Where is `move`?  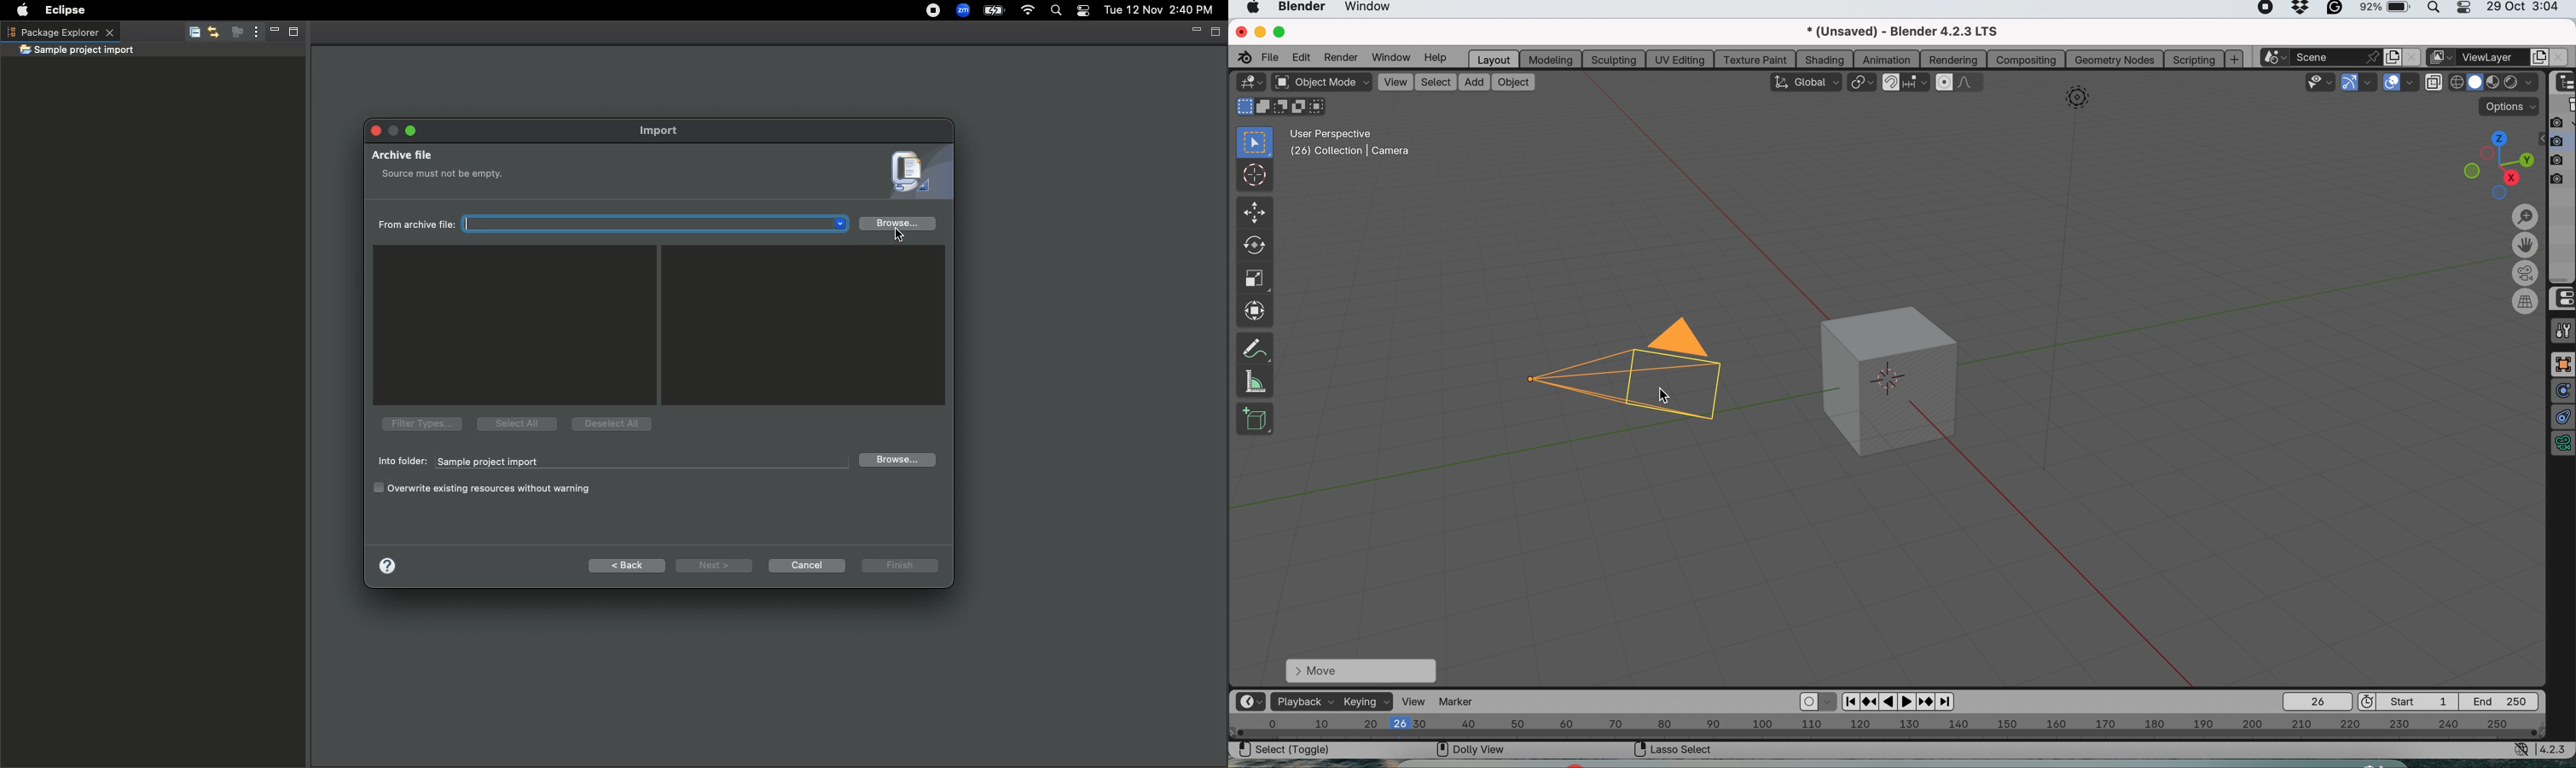 move is located at coordinates (1360, 670).